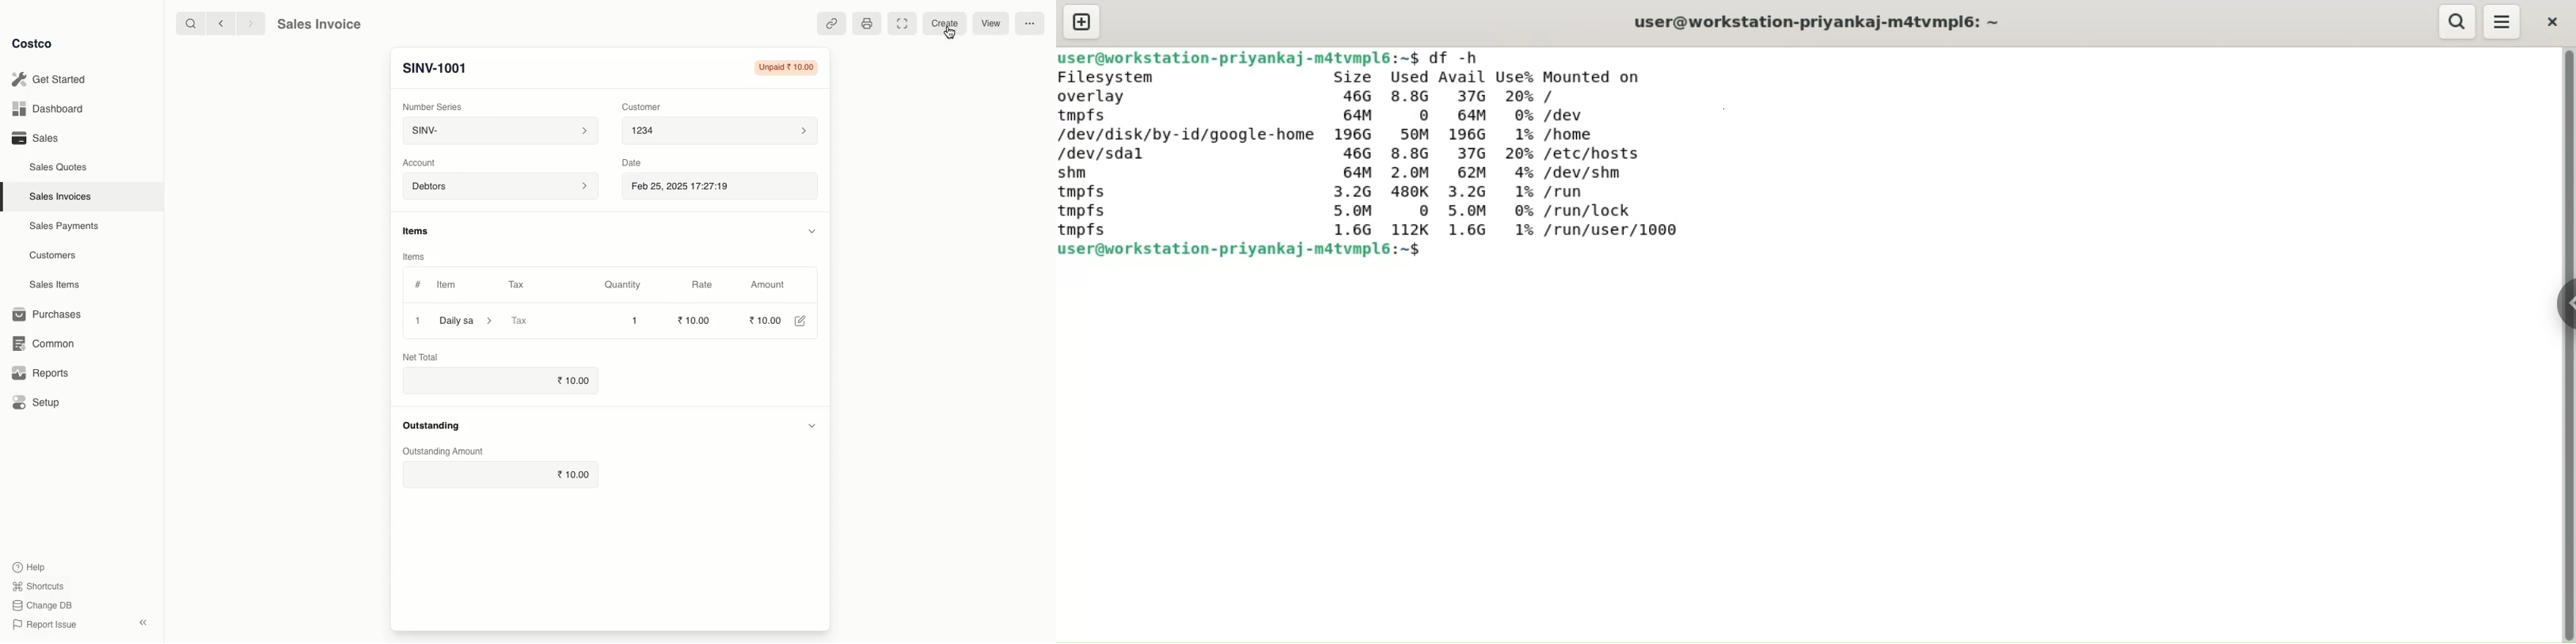  Describe the element at coordinates (952, 34) in the screenshot. I see `cursor` at that location.